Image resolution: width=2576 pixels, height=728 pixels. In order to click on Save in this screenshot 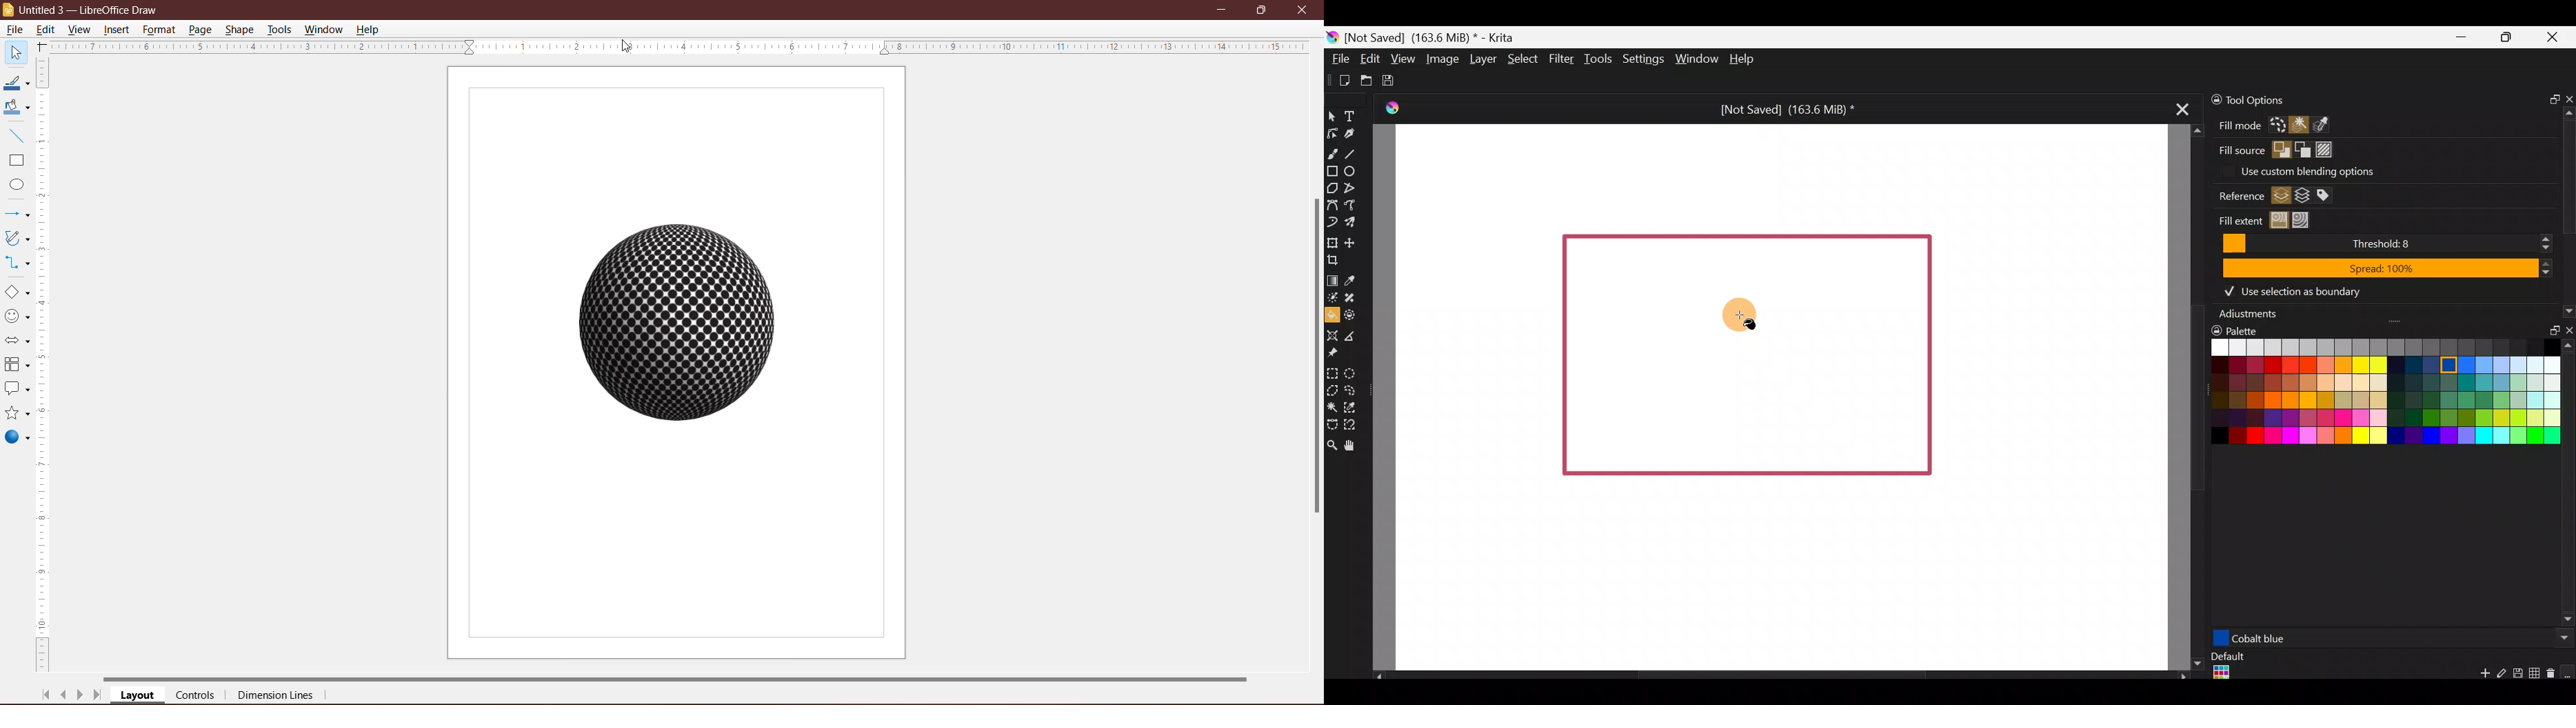, I will do `click(1392, 81)`.